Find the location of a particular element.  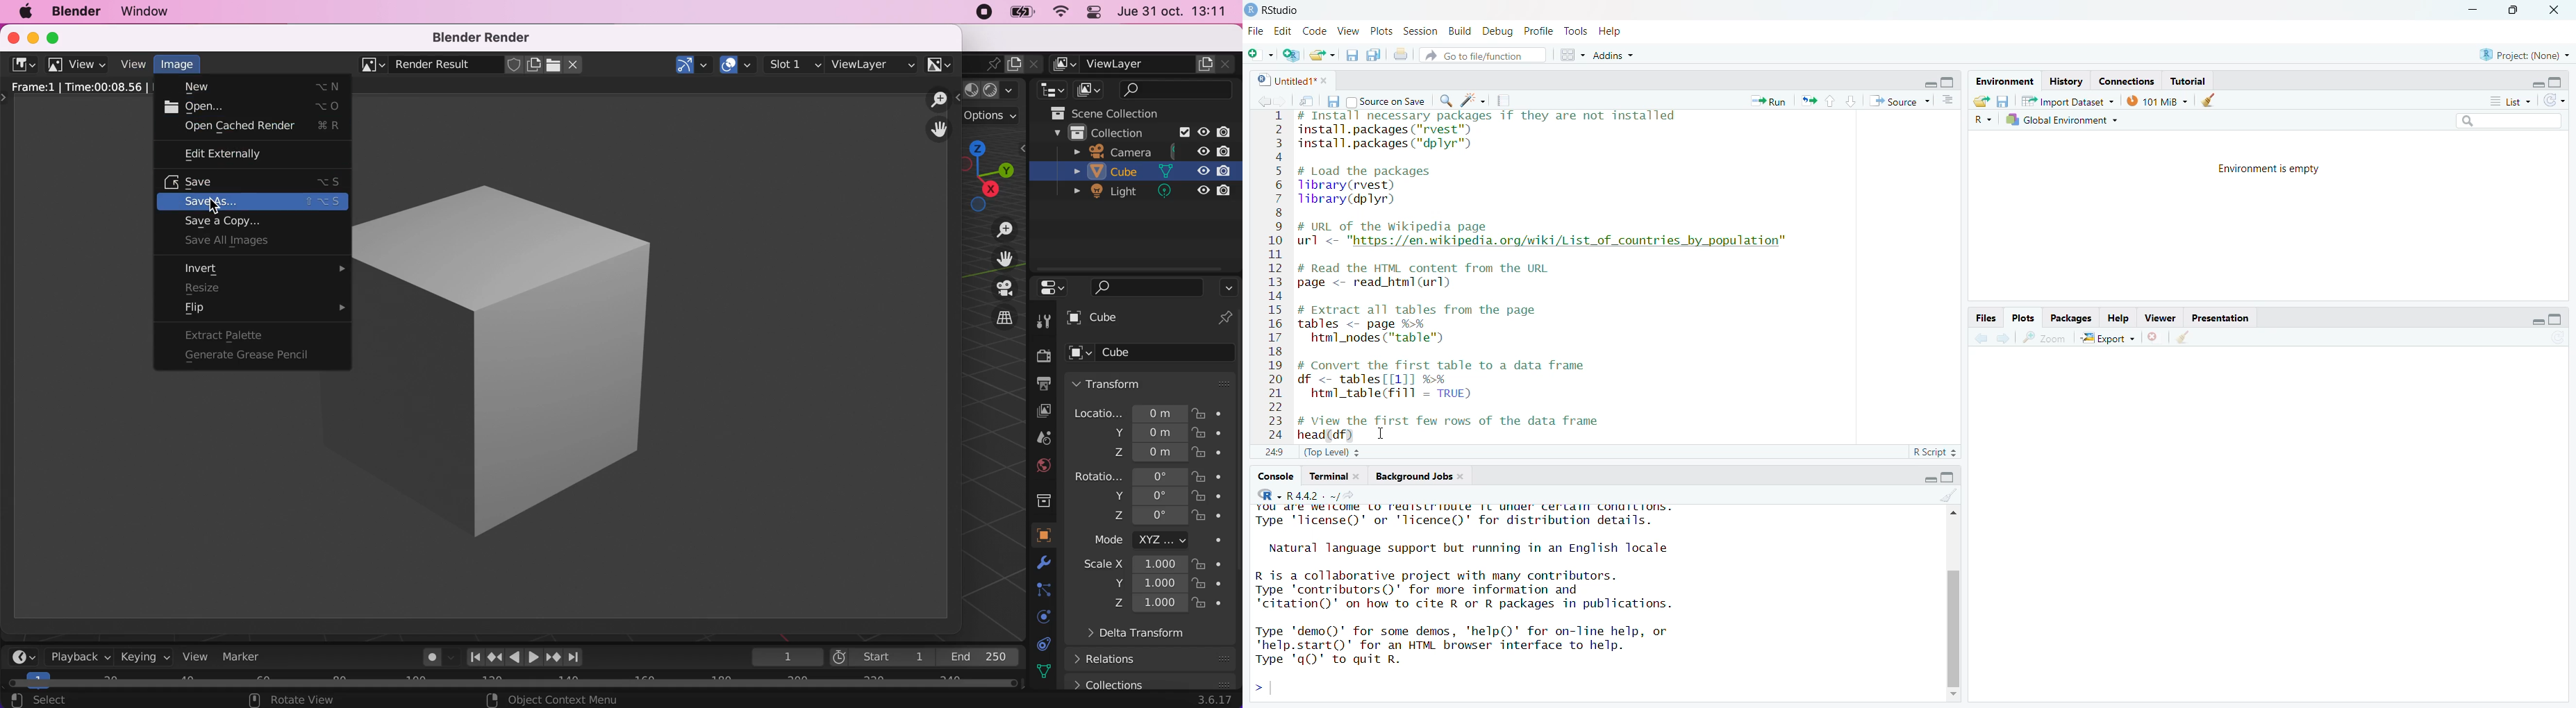

save is located at coordinates (1332, 101).